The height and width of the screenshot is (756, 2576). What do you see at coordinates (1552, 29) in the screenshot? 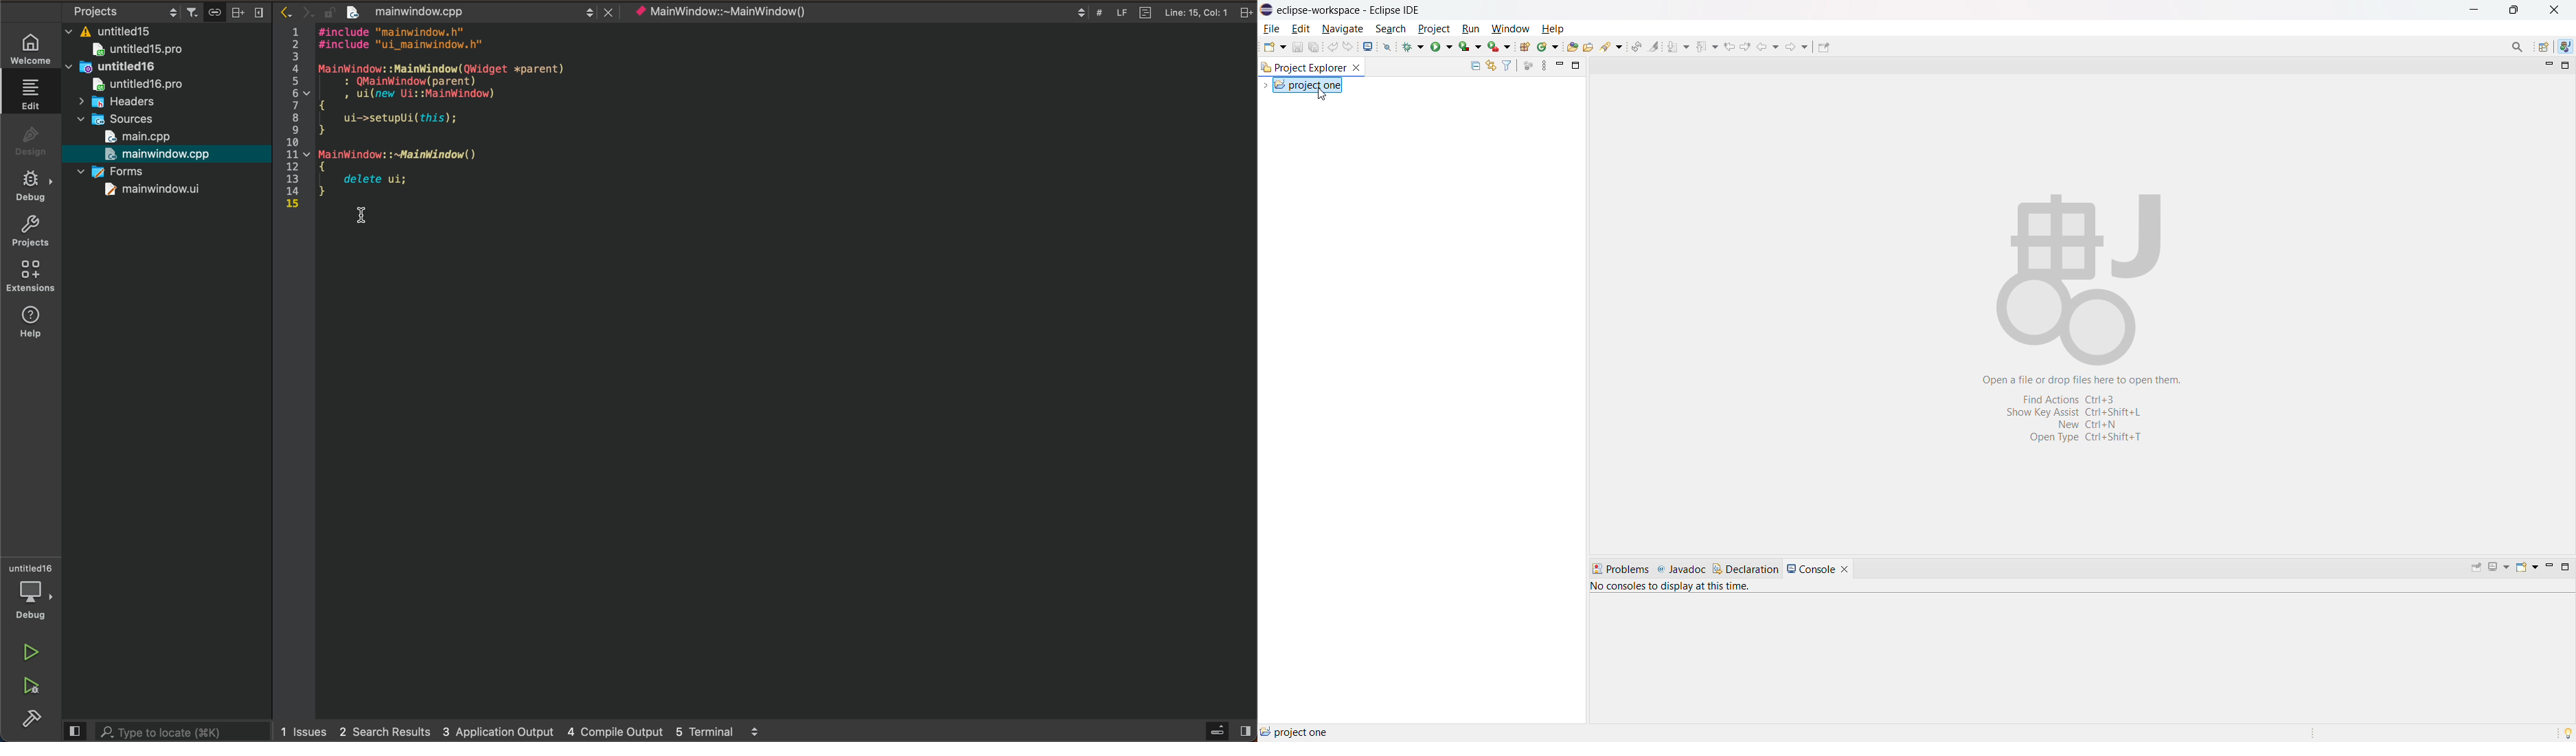
I see `help` at bounding box center [1552, 29].